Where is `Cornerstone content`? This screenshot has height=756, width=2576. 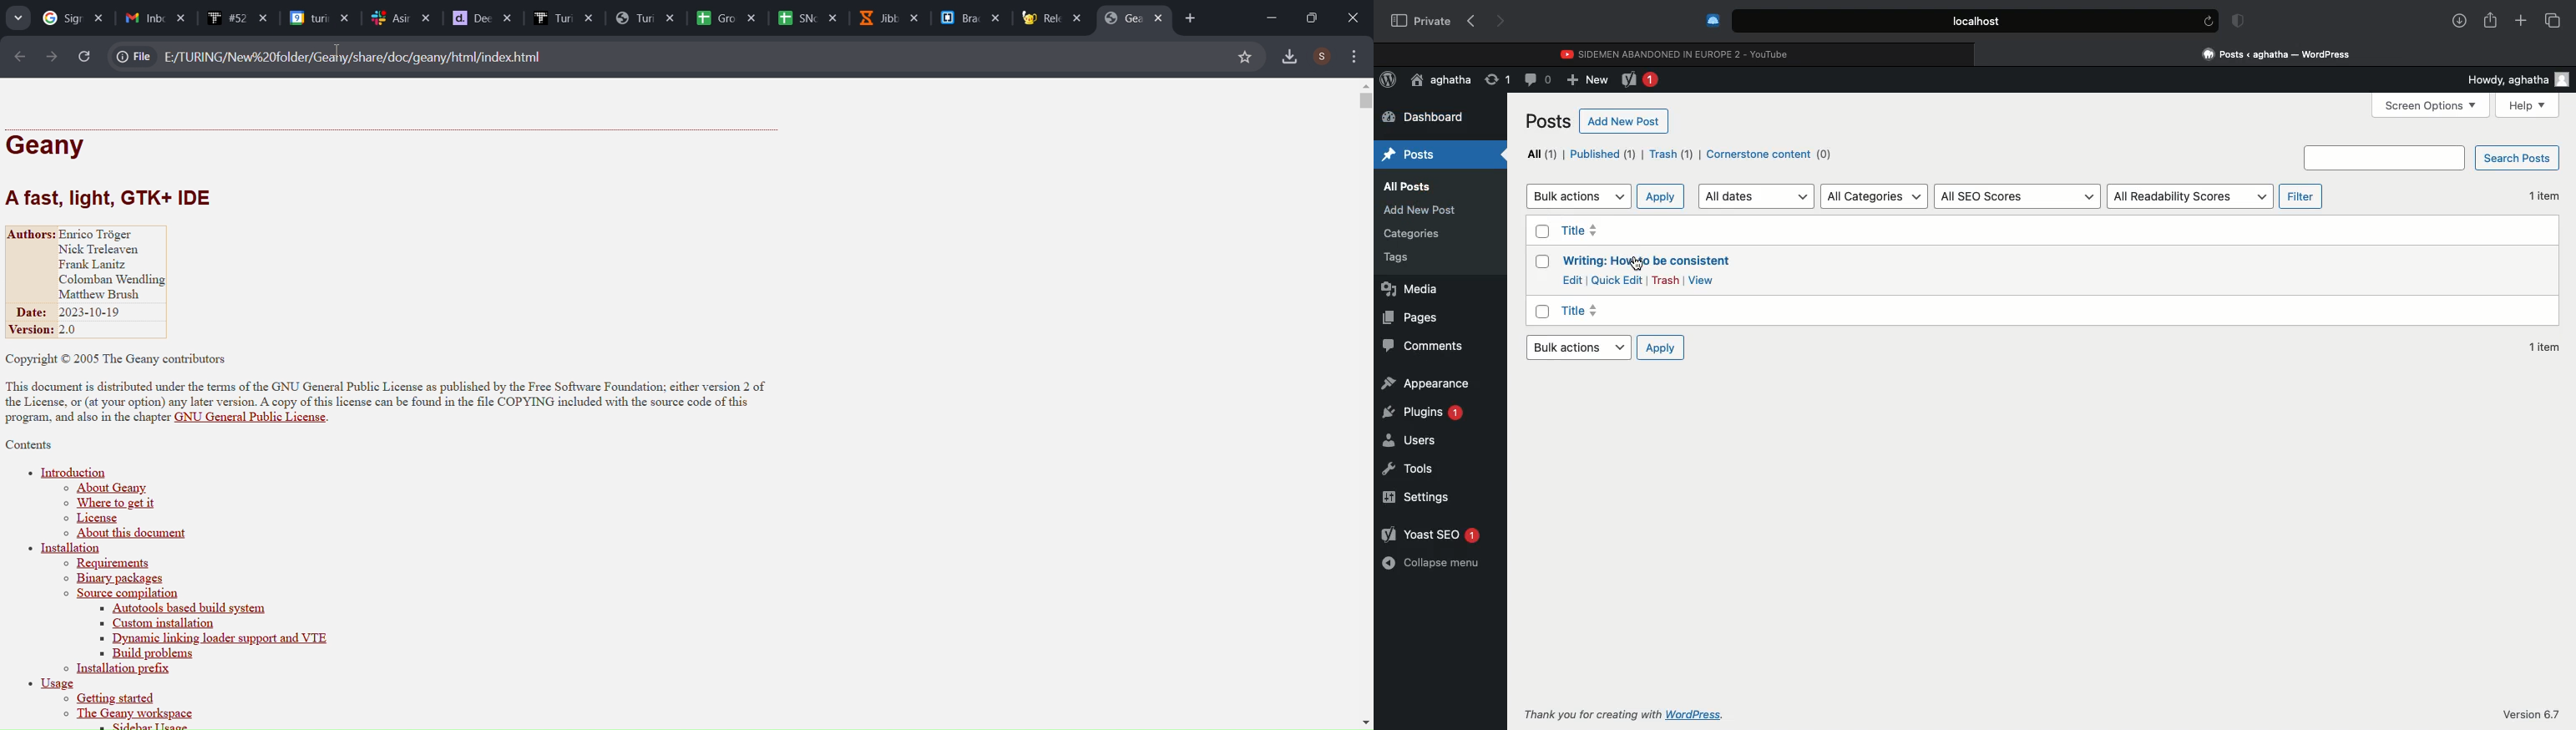 Cornerstone content is located at coordinates (1770, 155).